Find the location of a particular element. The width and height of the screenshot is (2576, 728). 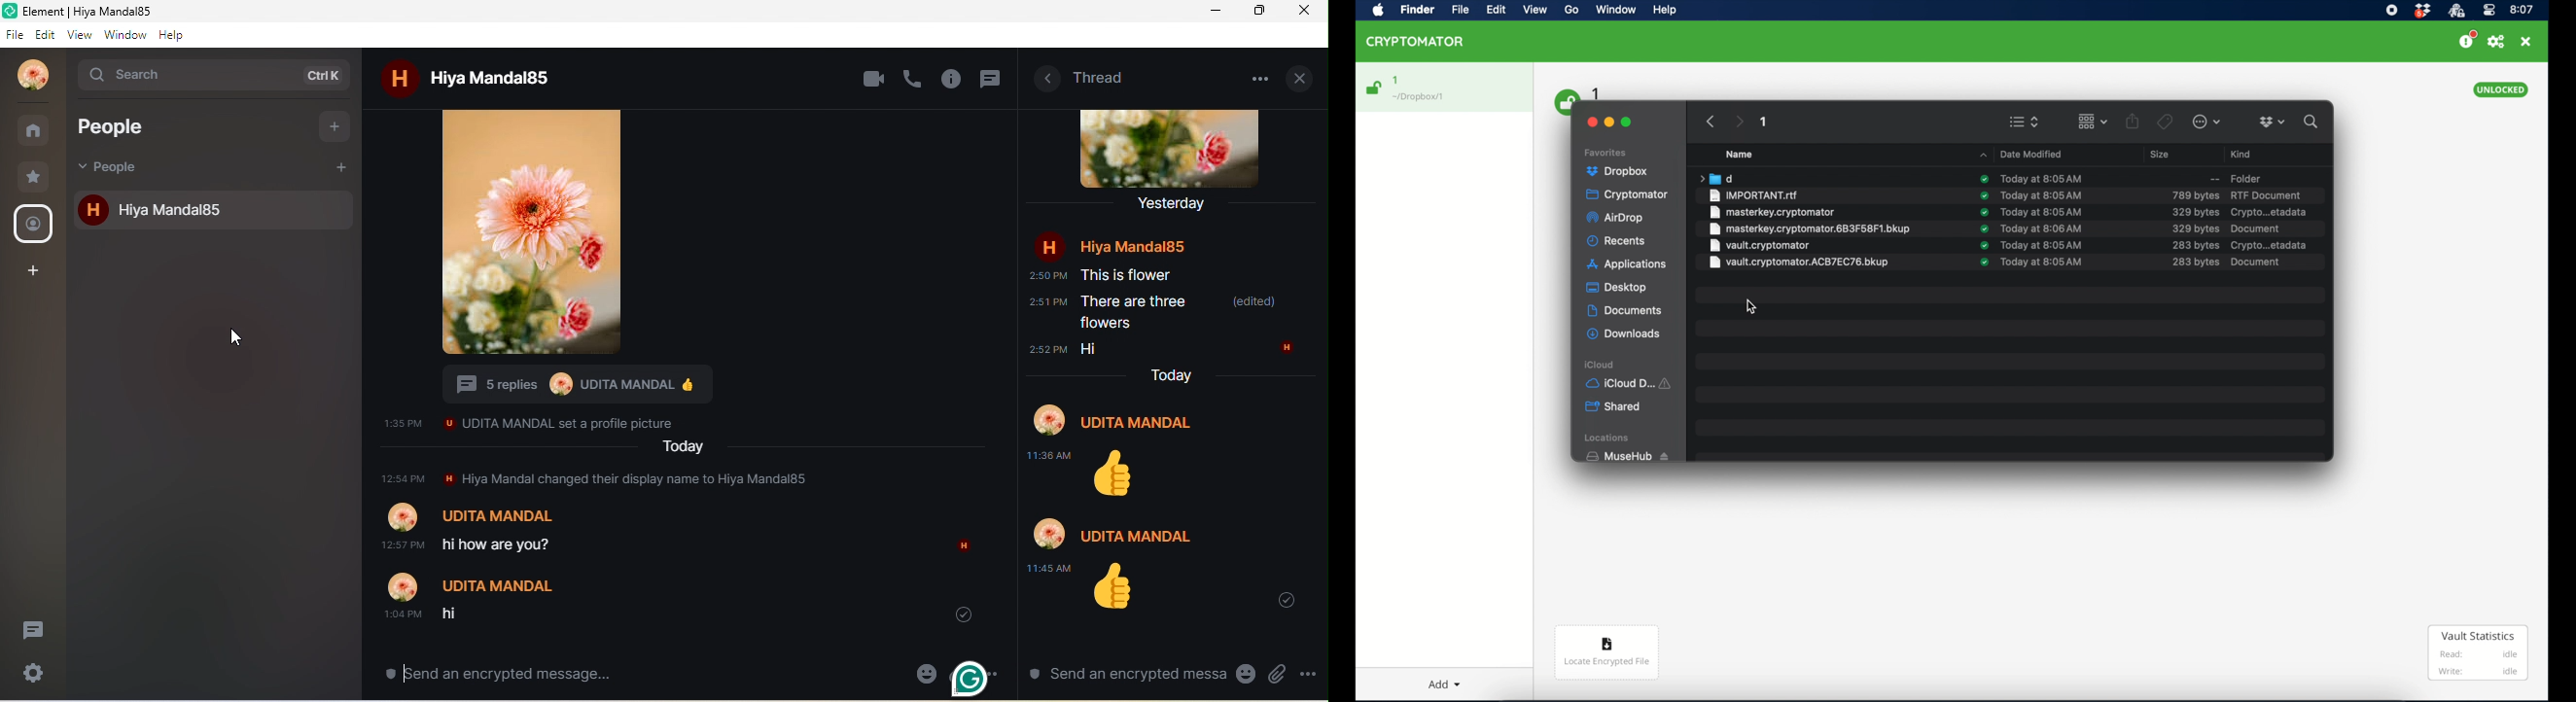

size is located at coordinates (2162, 154).